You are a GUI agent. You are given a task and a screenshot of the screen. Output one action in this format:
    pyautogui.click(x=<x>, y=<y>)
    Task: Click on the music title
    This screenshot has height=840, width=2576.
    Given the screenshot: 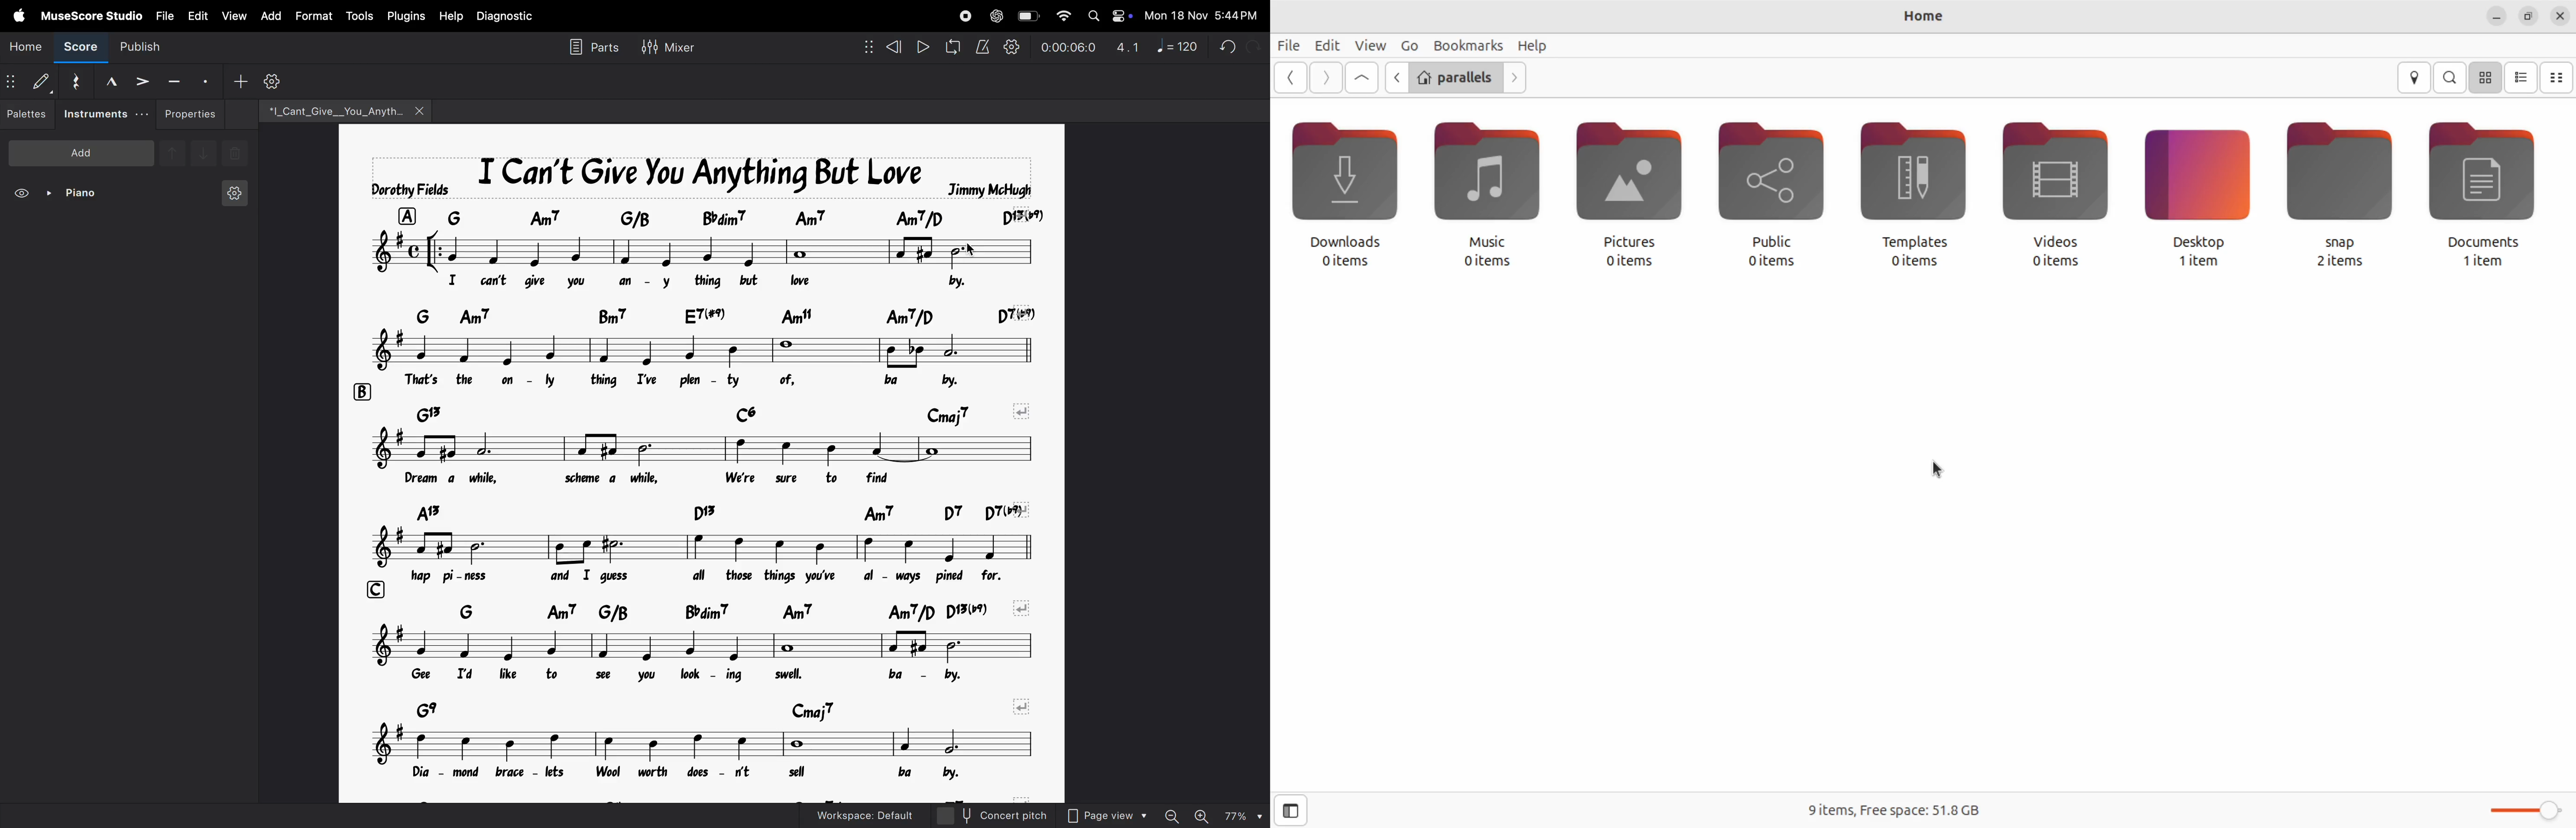 What is the action you would take?
    pyautogui.click(x=703, y=175)
    